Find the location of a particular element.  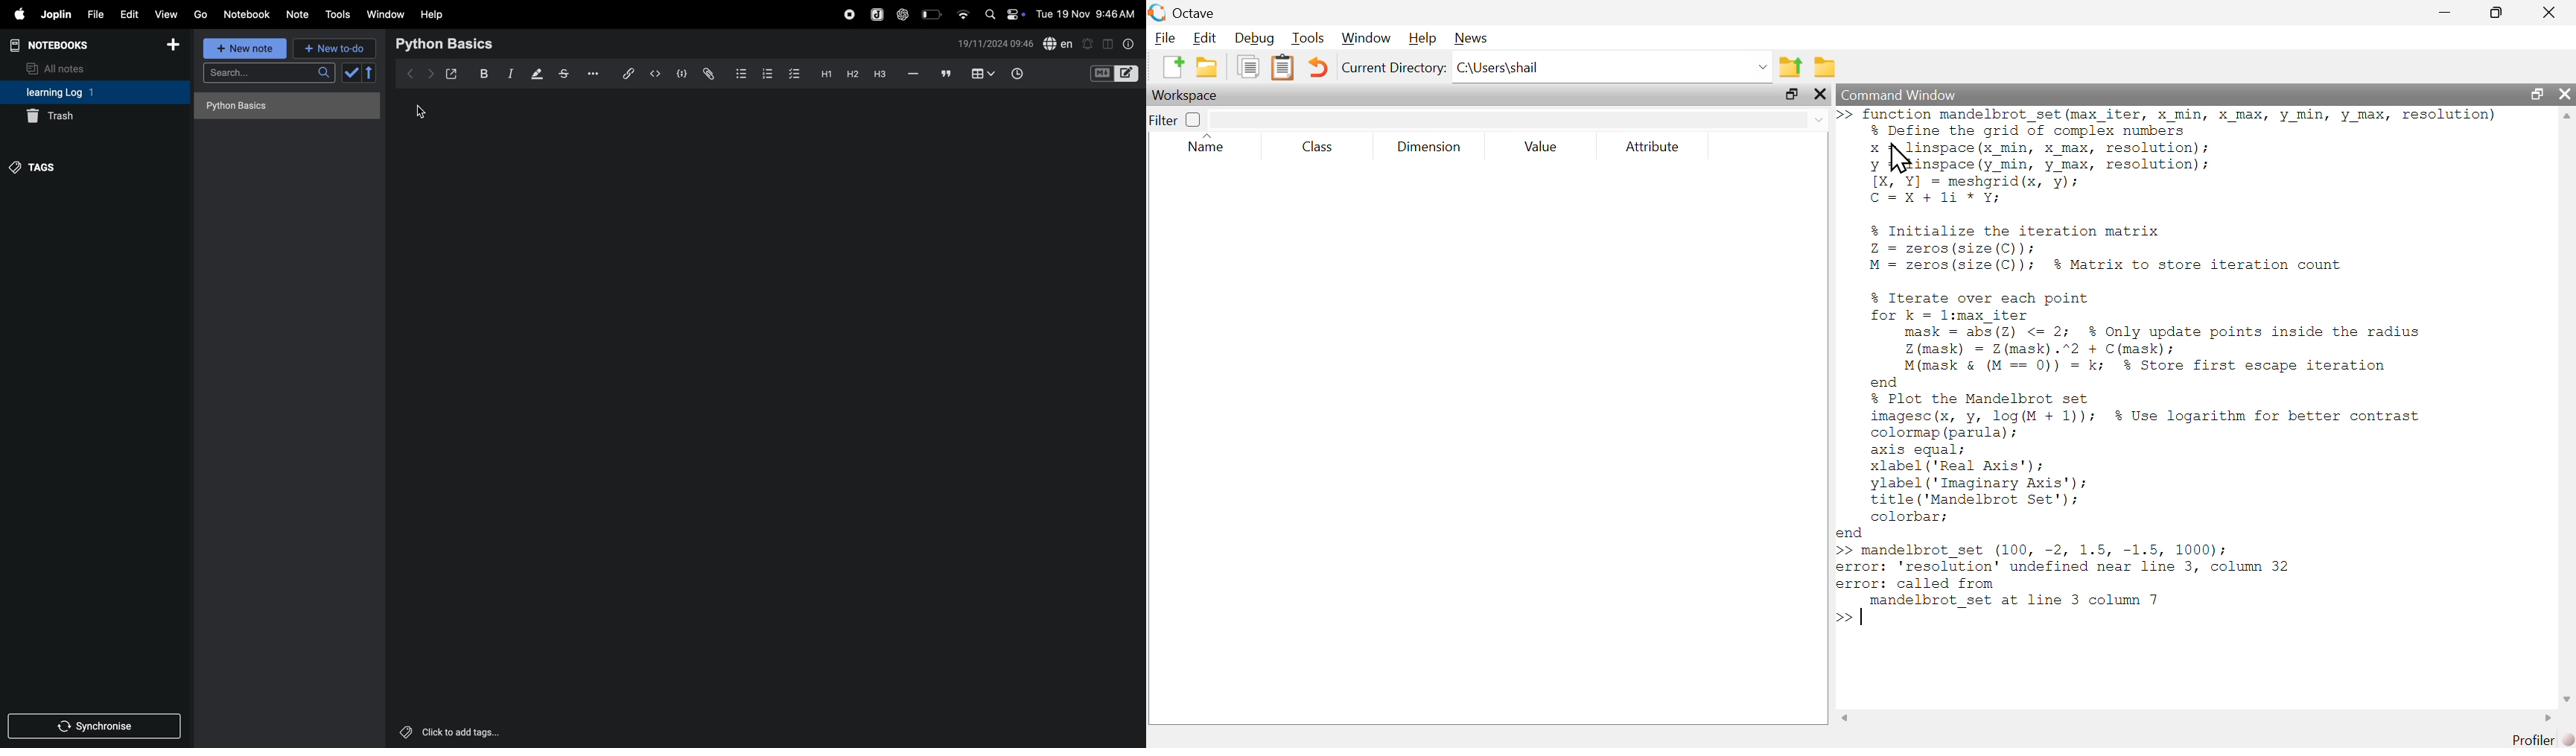

comment is located at coordinates (947, 75).